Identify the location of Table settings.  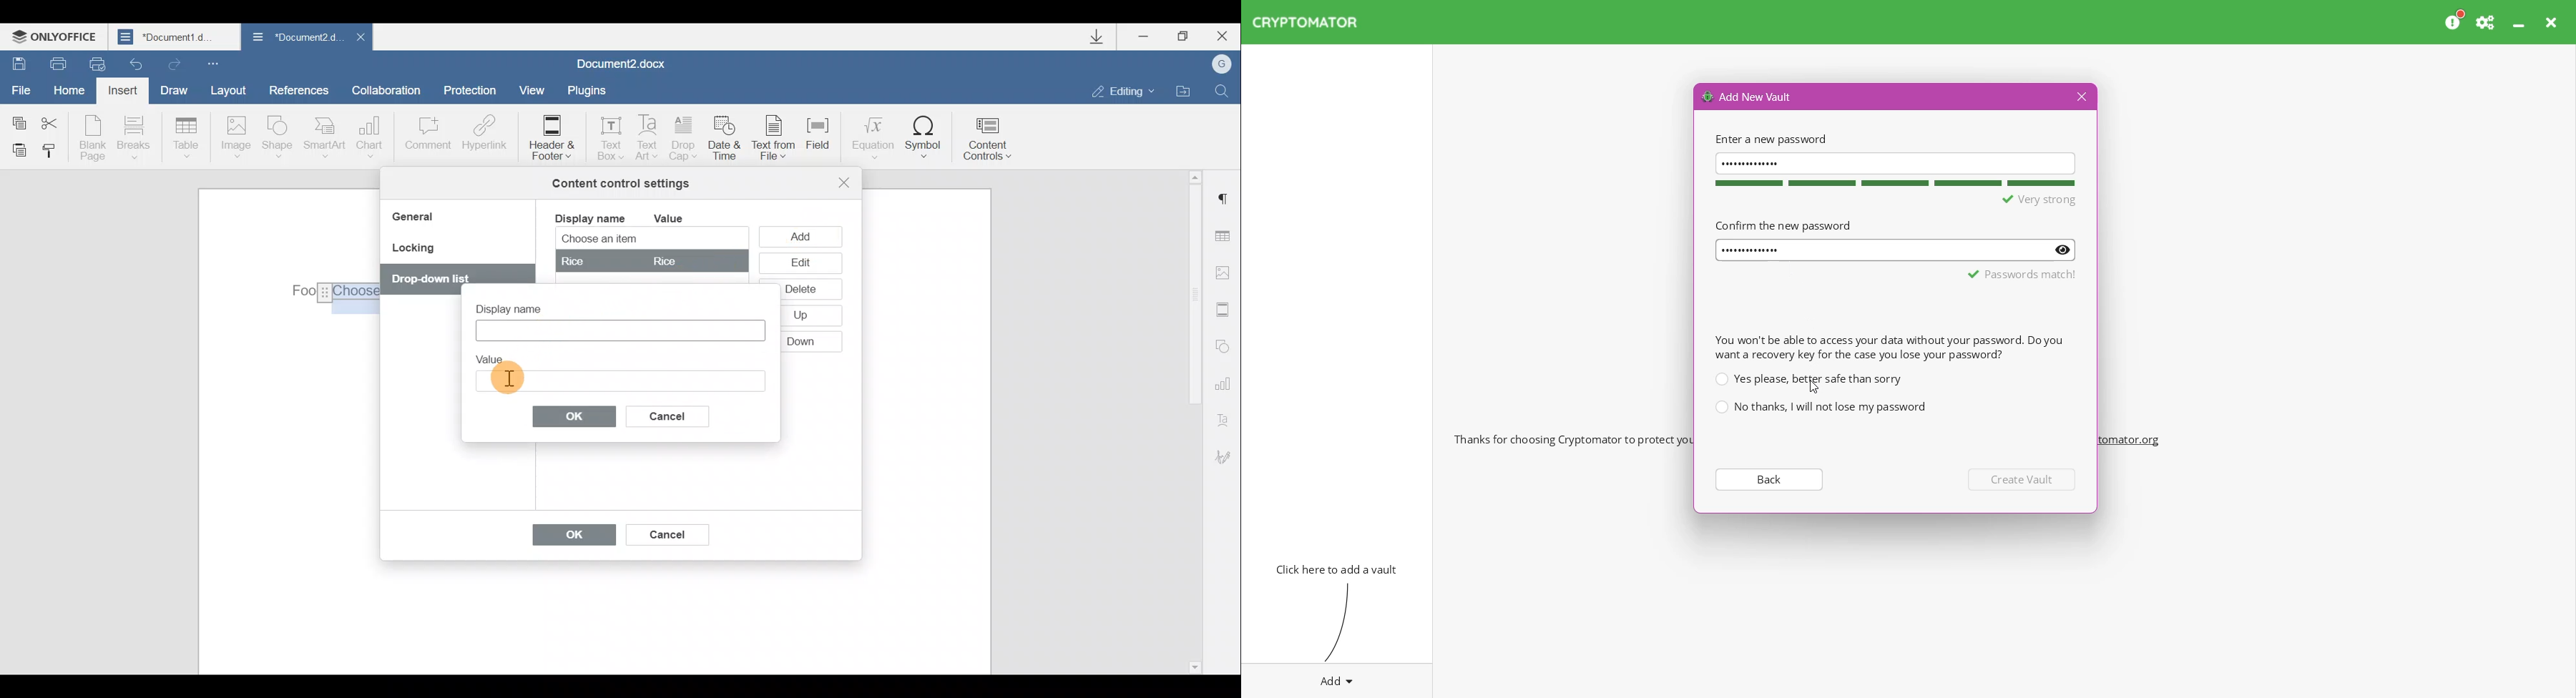
(1226, 238).